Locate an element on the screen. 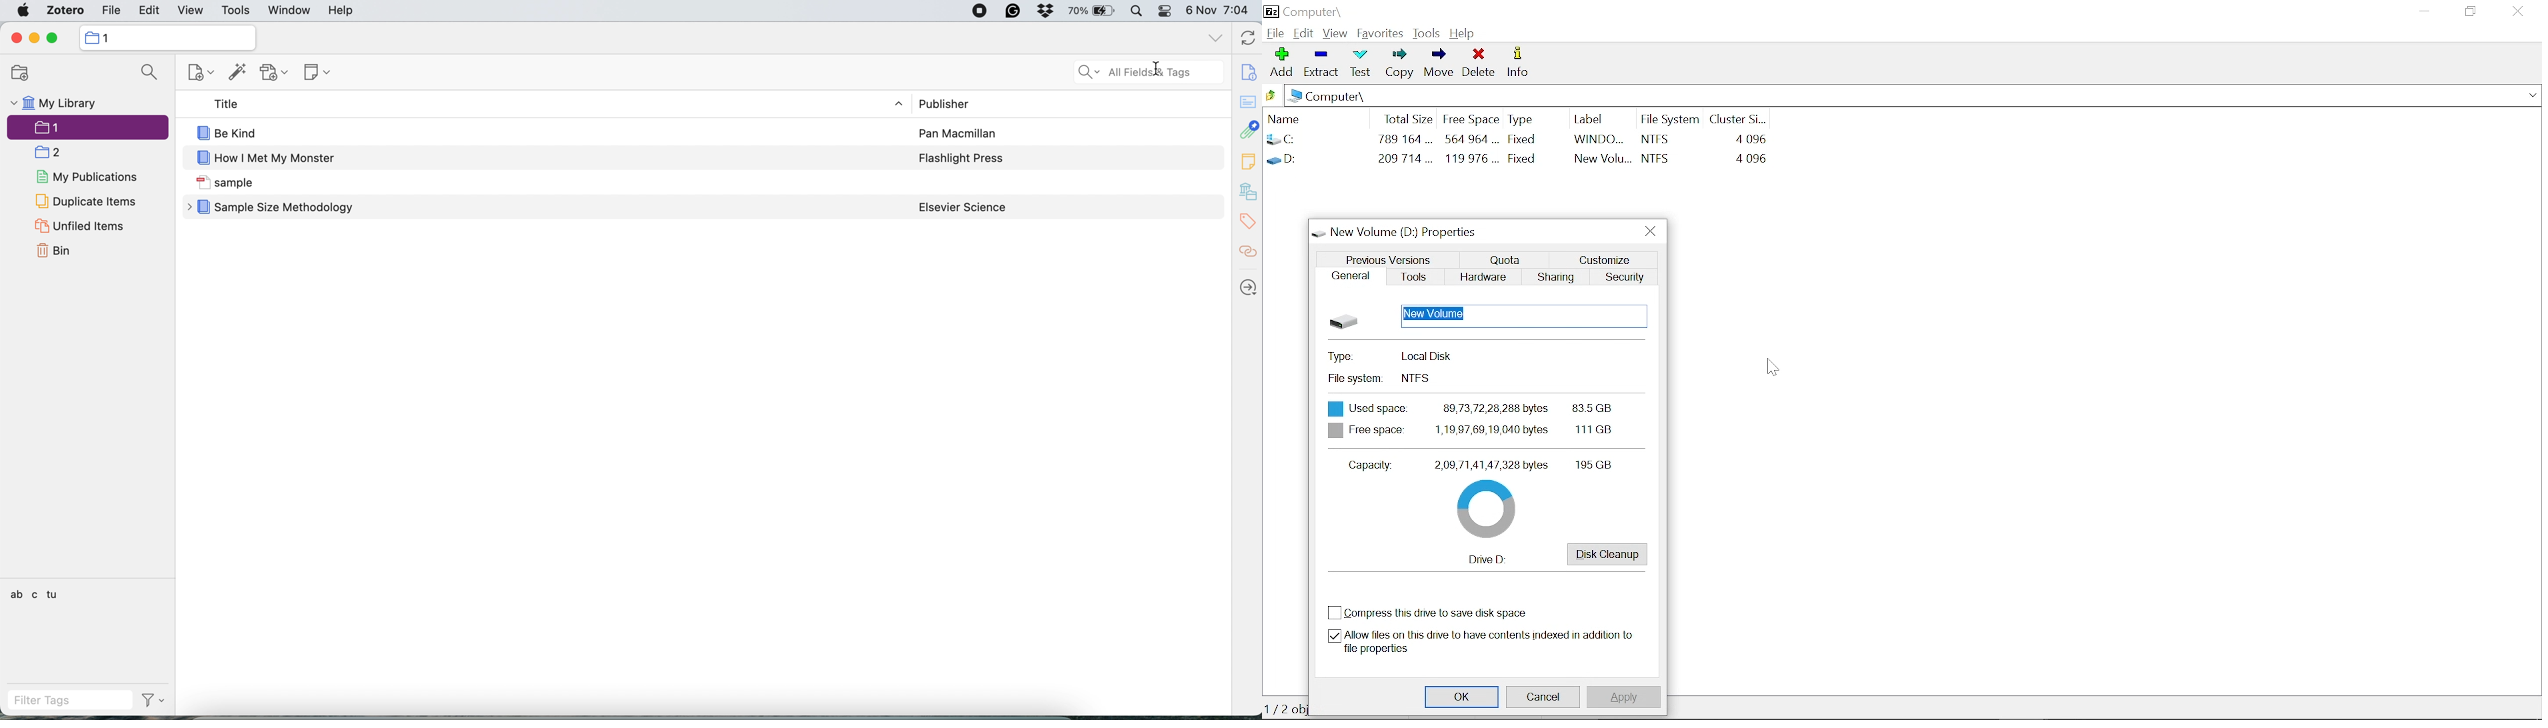 This screenshot has height=728, width=2548. zotero is located at coordinates (67, 11).